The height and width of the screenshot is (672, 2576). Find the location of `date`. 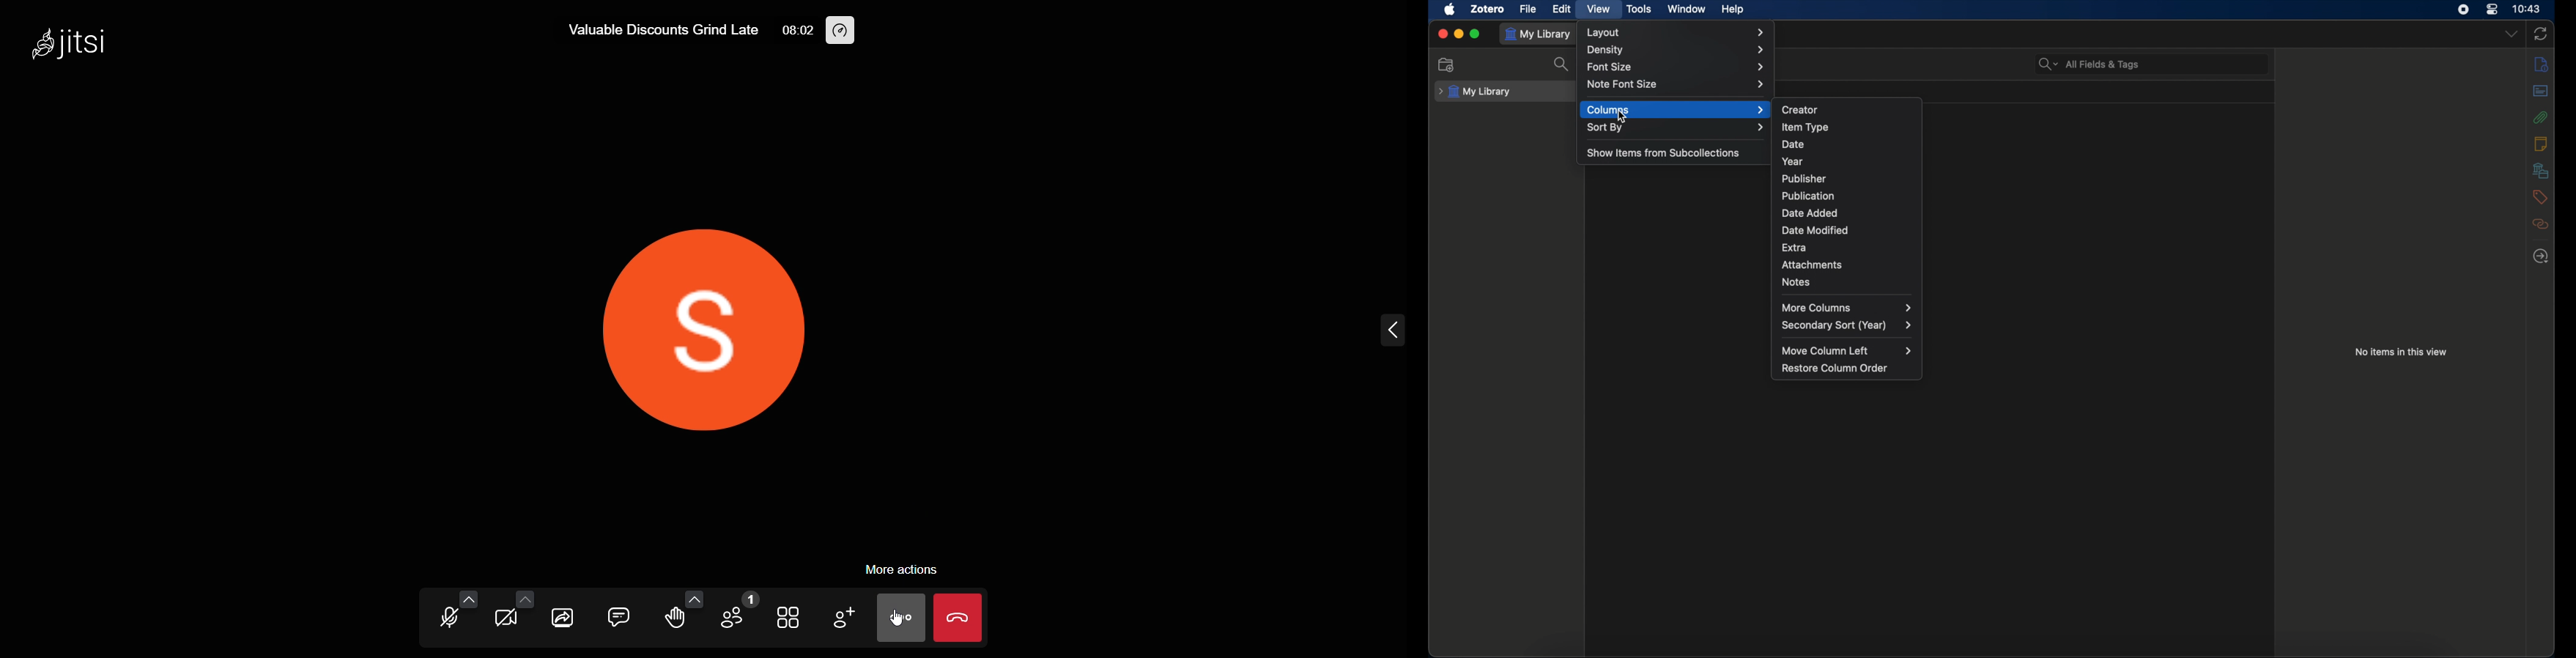

date is located at coordinates (1794, 144).